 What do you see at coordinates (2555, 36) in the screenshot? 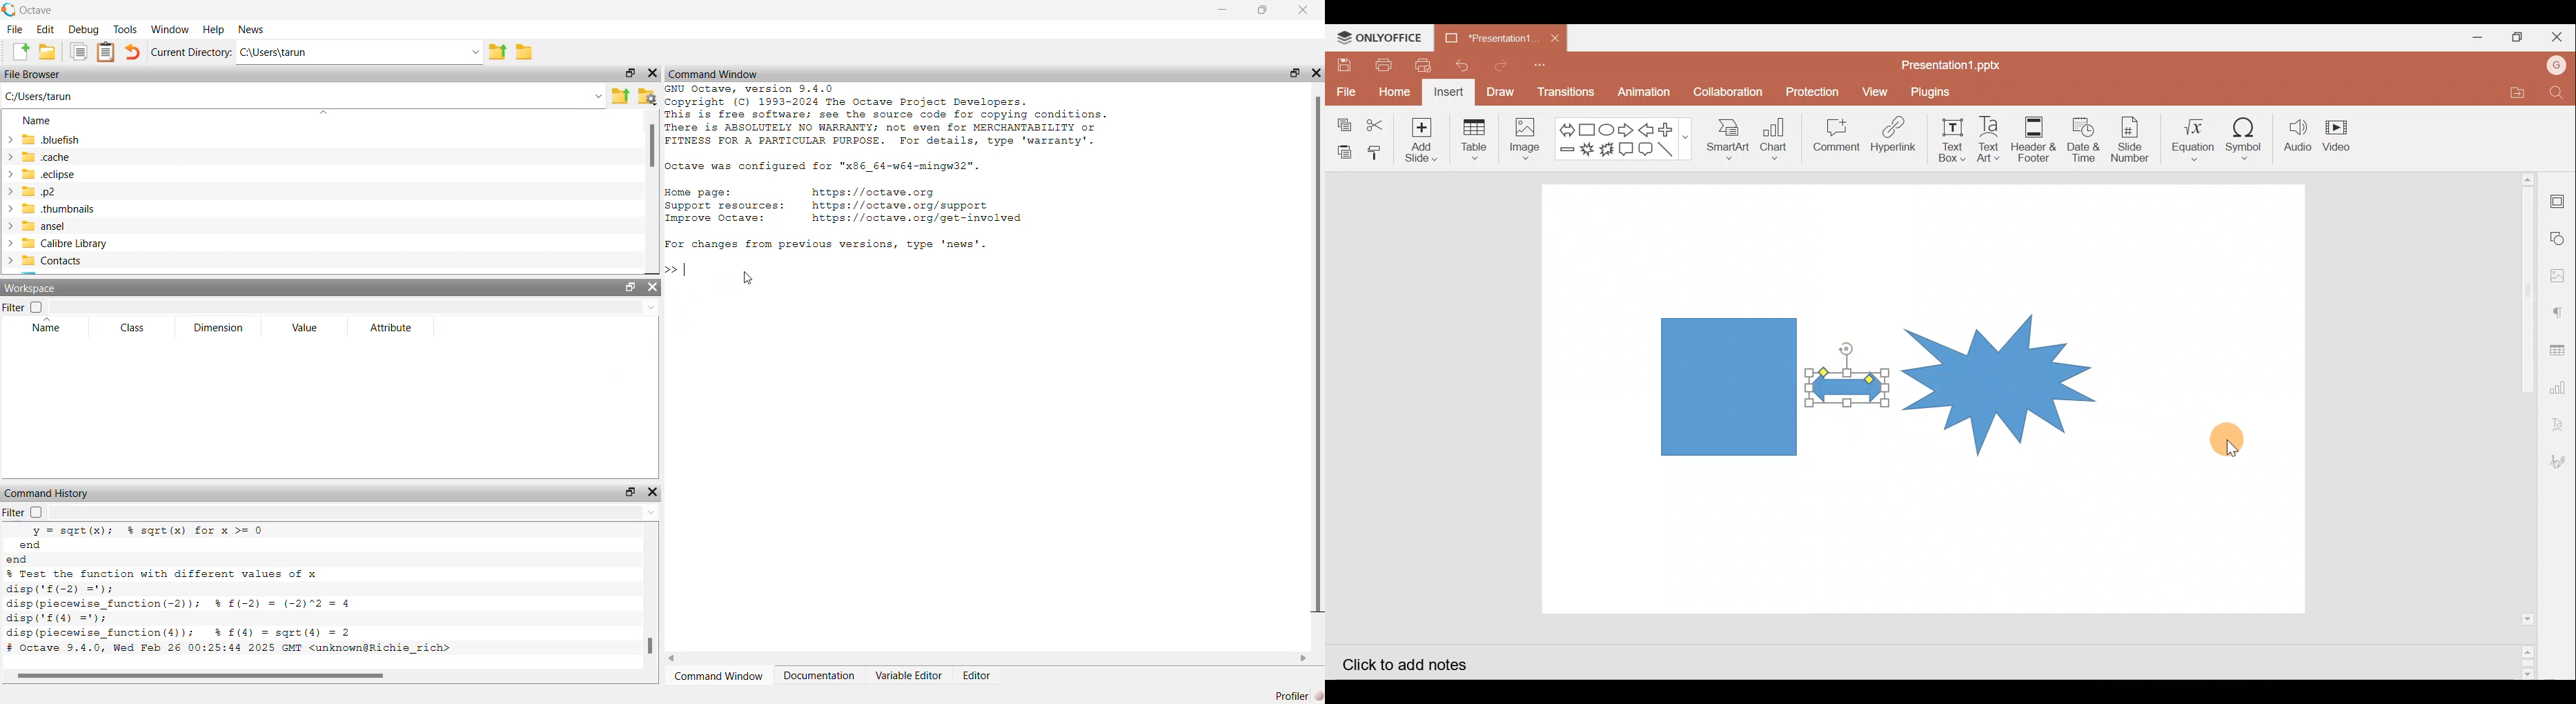
I see `Close` at bounding box center [2555, 36].